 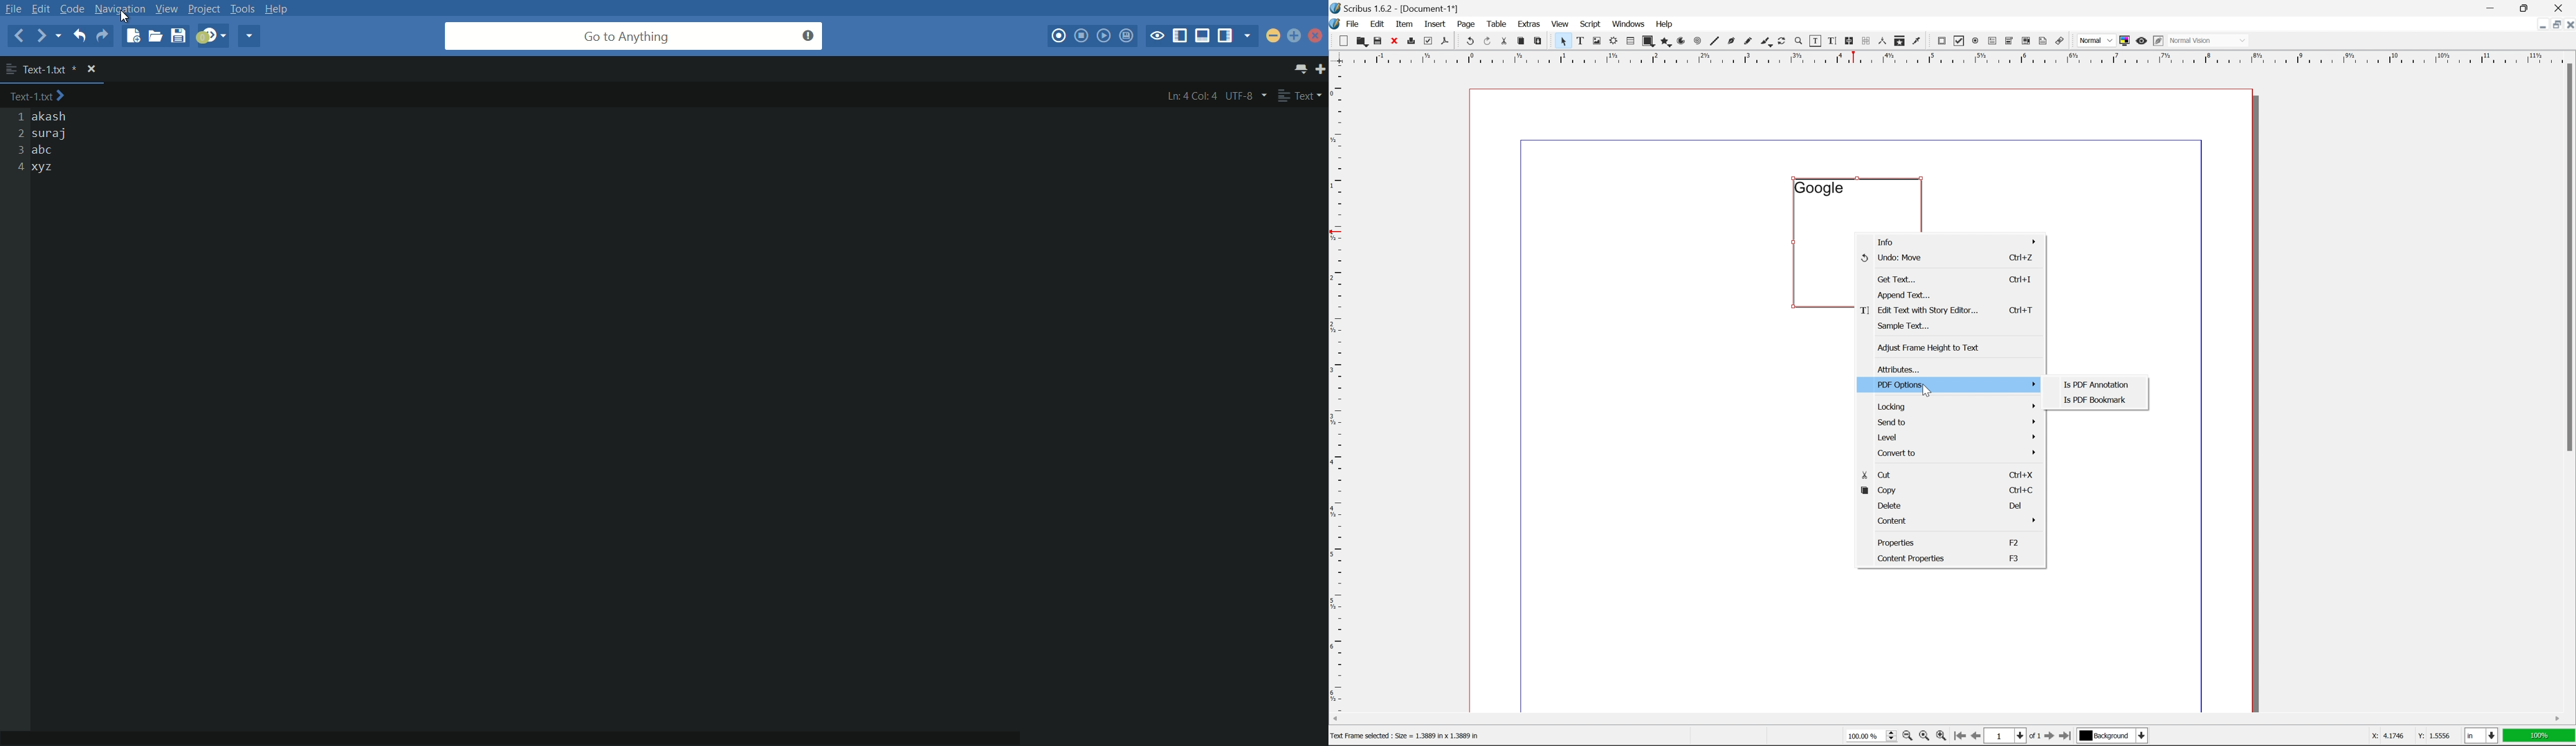 I want to click on undo, so click(x=1469, y=42).